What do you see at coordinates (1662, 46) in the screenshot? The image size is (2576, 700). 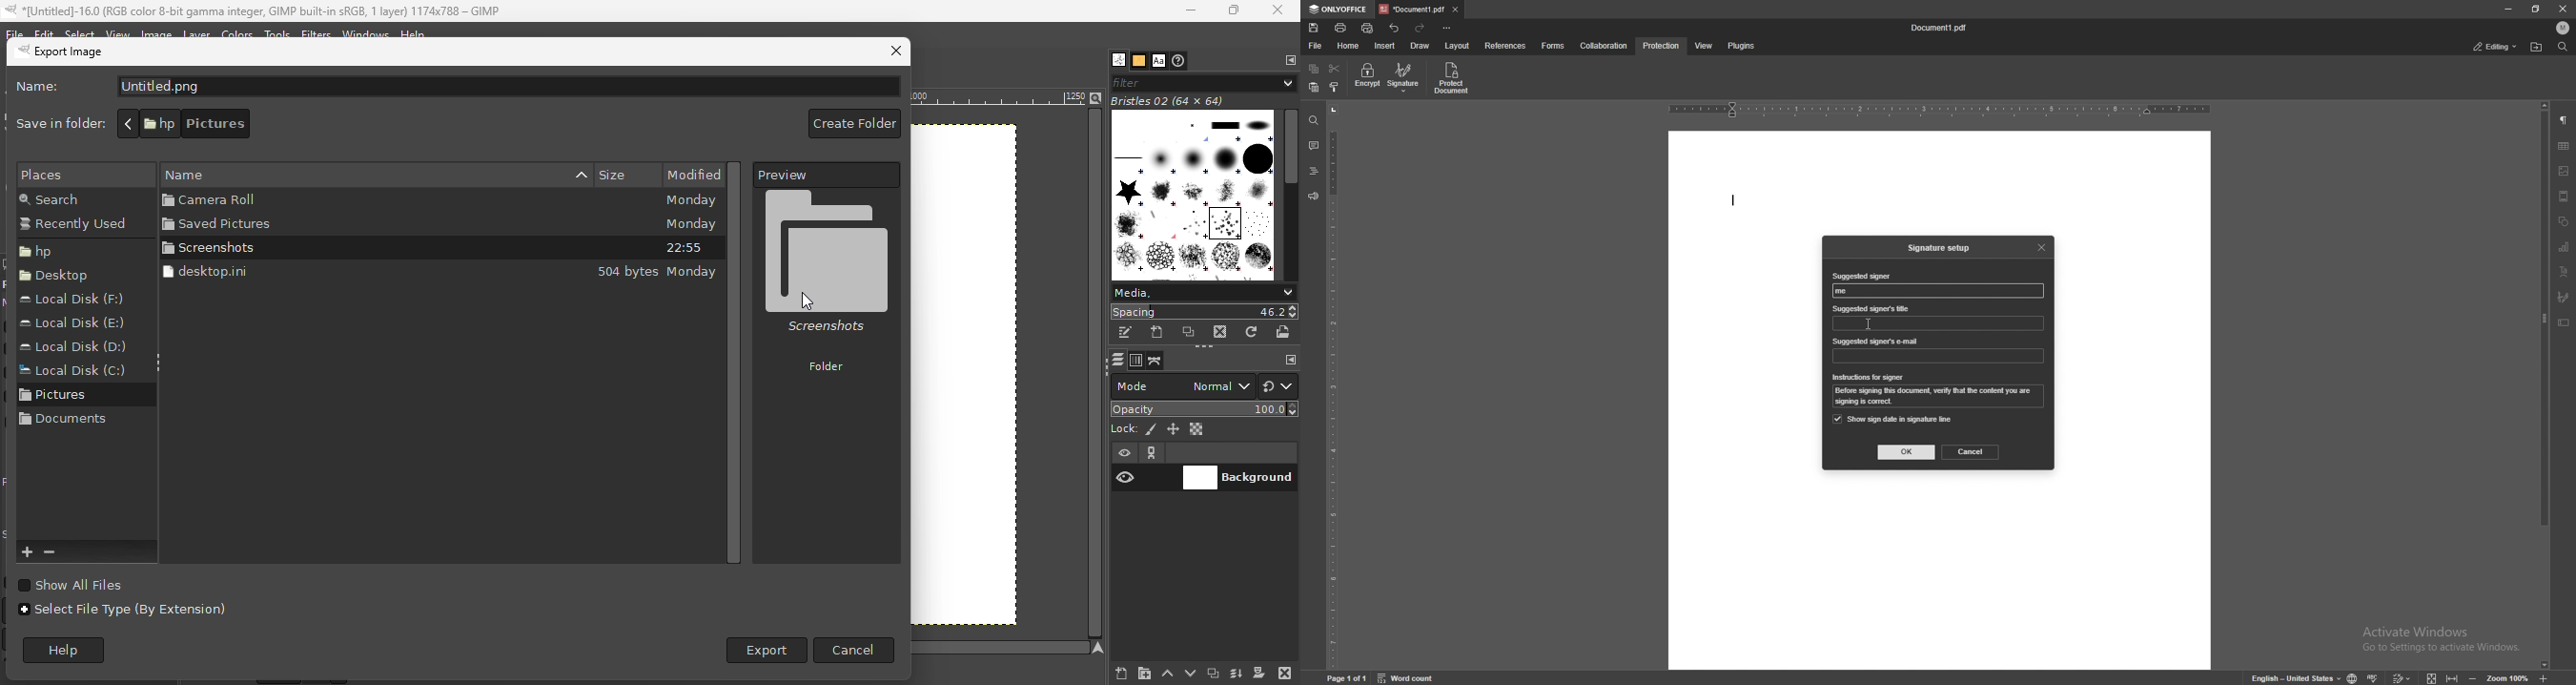 I see `protection` at bounding box center [1662, 46].